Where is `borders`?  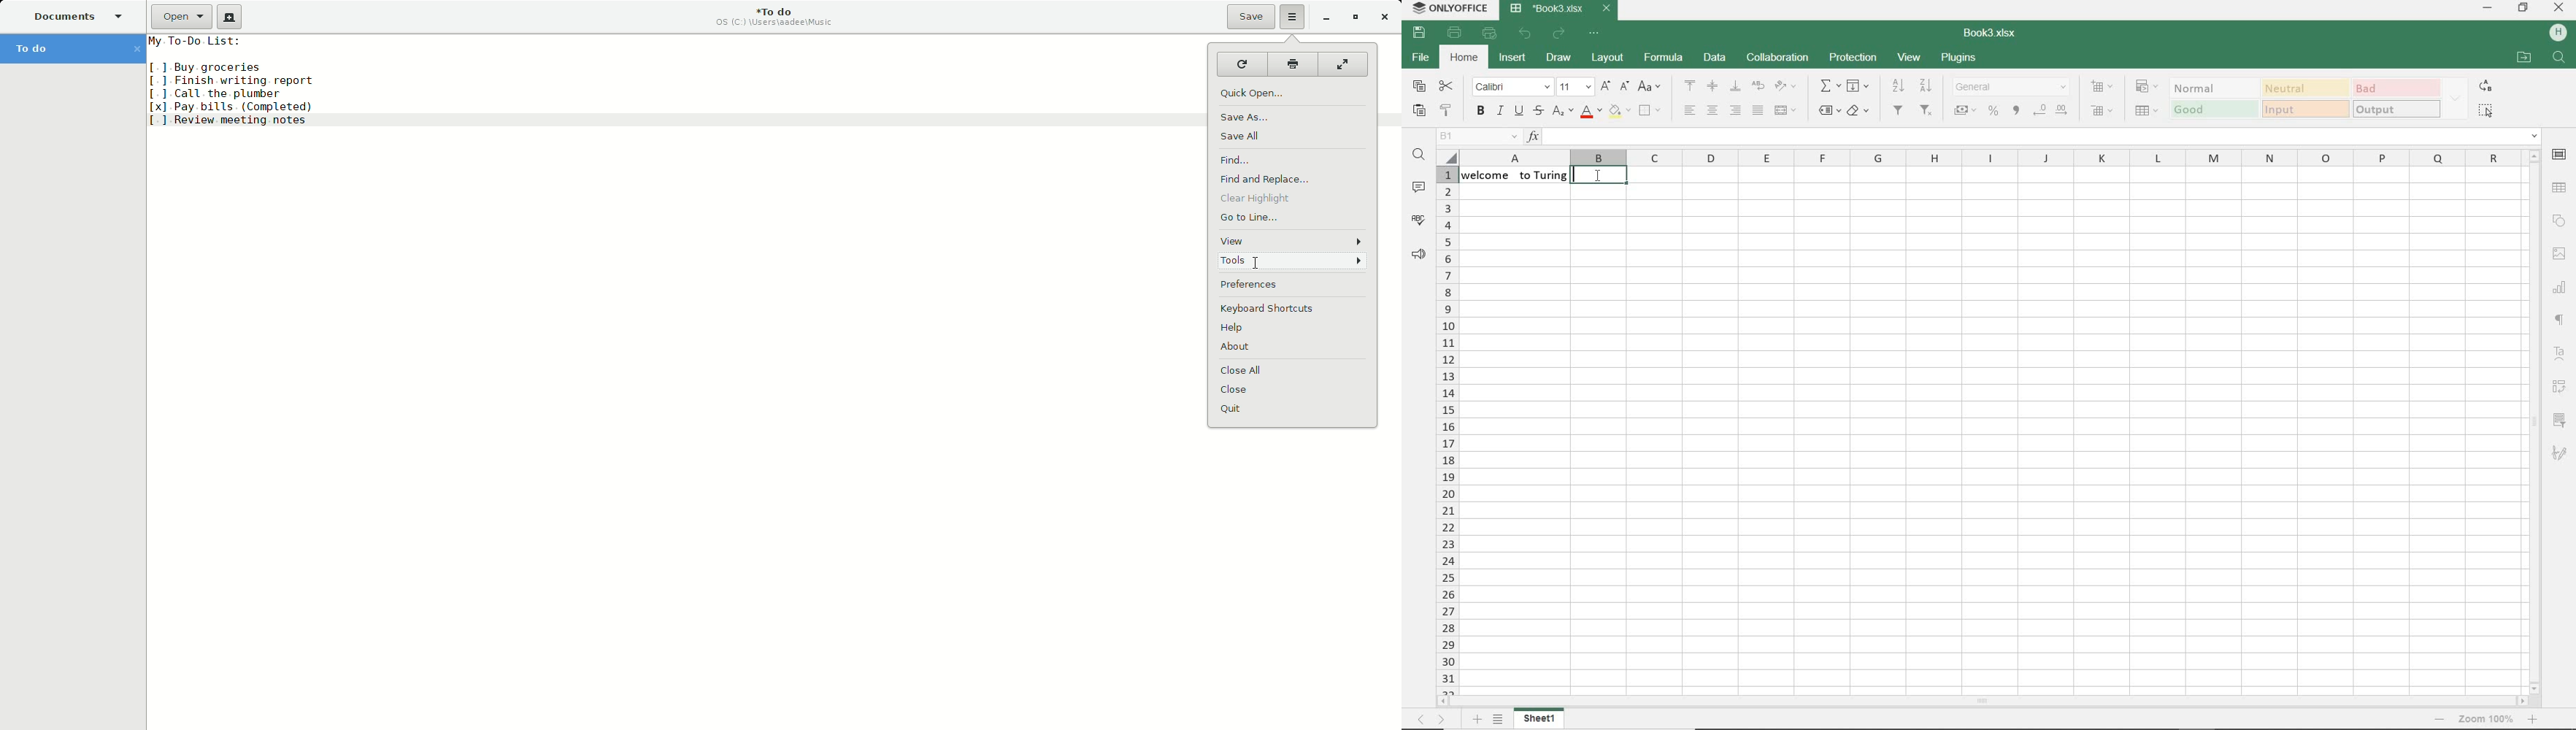
borders is located at coordinates (1650, 111).